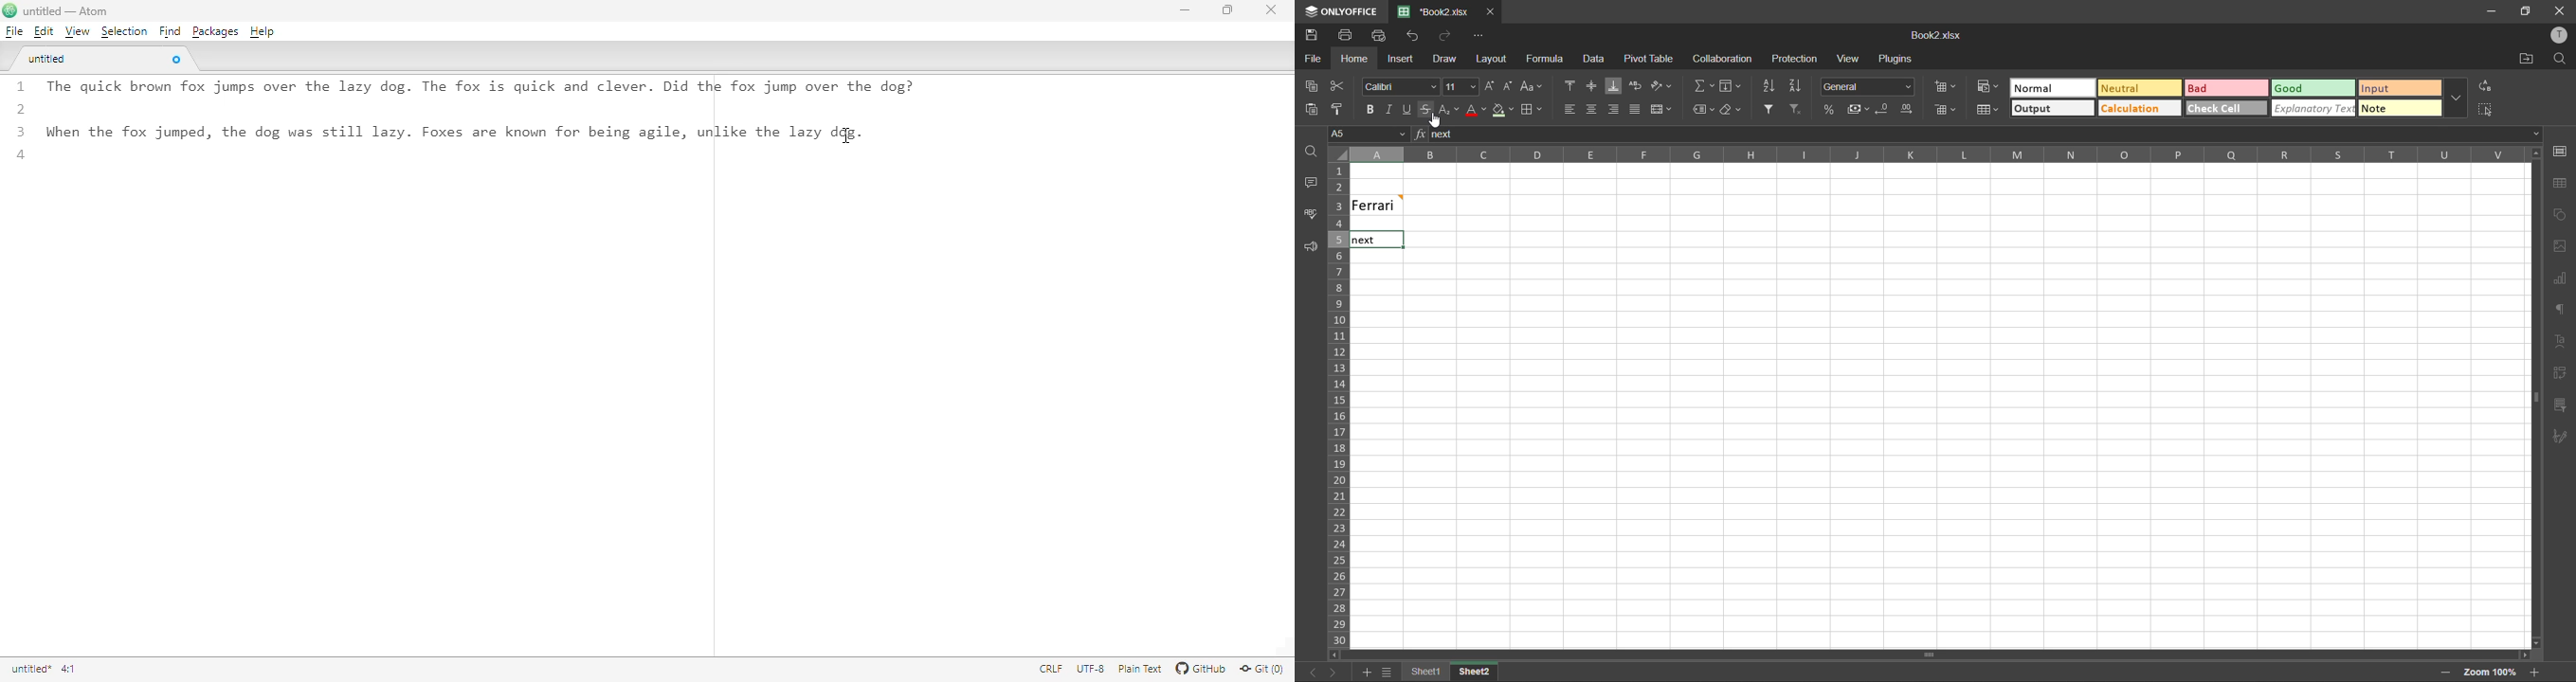 The height and width of the screenshot is (700, 2576). I want to click on layout, so click(1490, 59).